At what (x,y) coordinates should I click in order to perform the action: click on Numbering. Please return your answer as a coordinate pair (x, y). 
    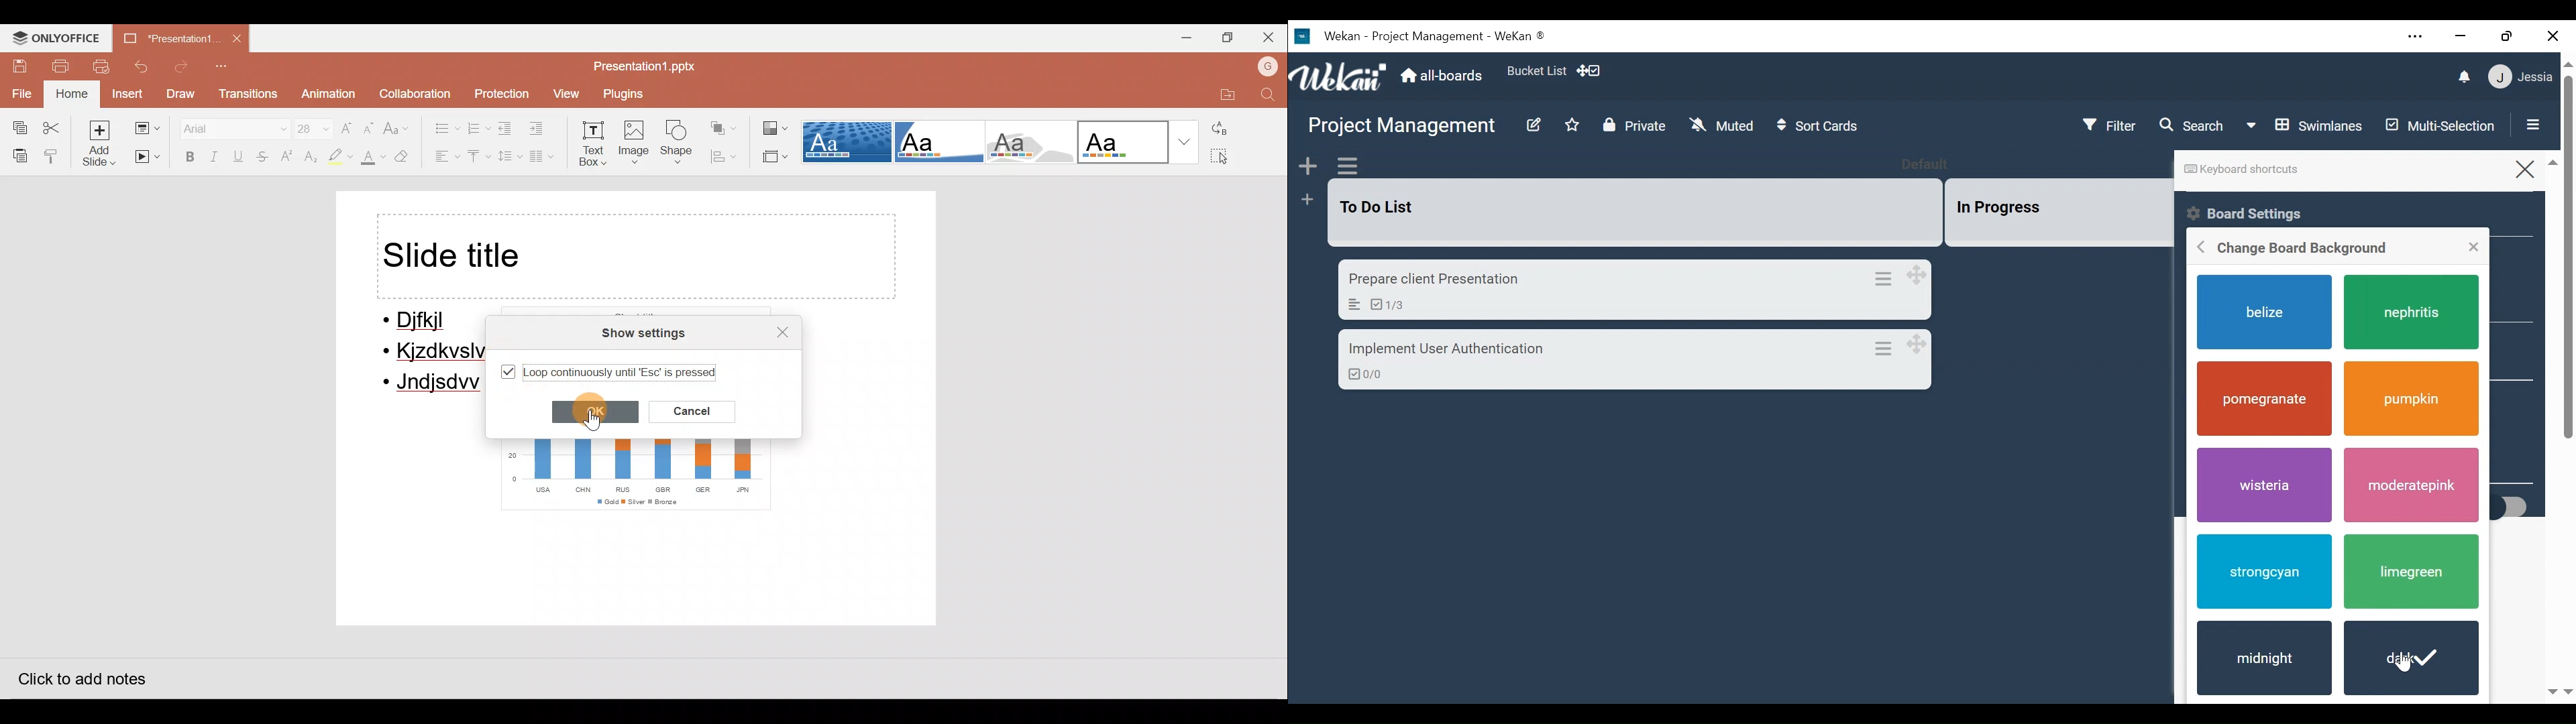
    Looking at the image, I should click on (476, 126).